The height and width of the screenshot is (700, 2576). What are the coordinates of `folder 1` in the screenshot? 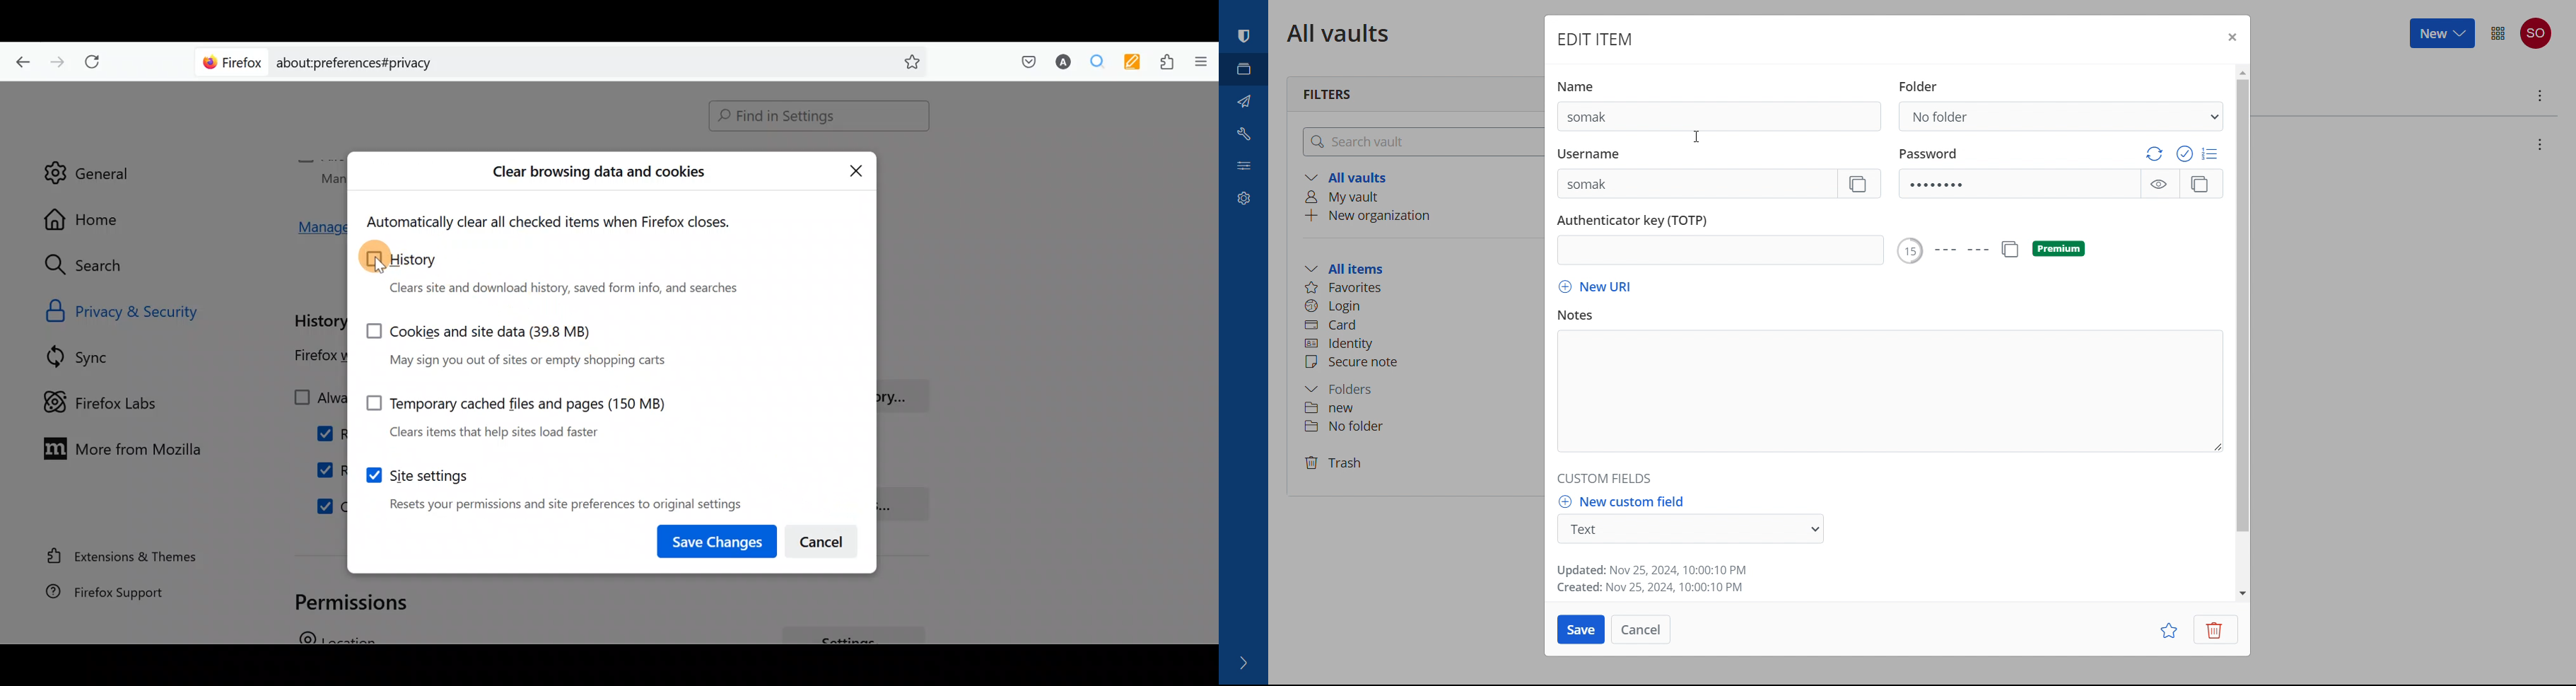 It's located at (1419, 407).